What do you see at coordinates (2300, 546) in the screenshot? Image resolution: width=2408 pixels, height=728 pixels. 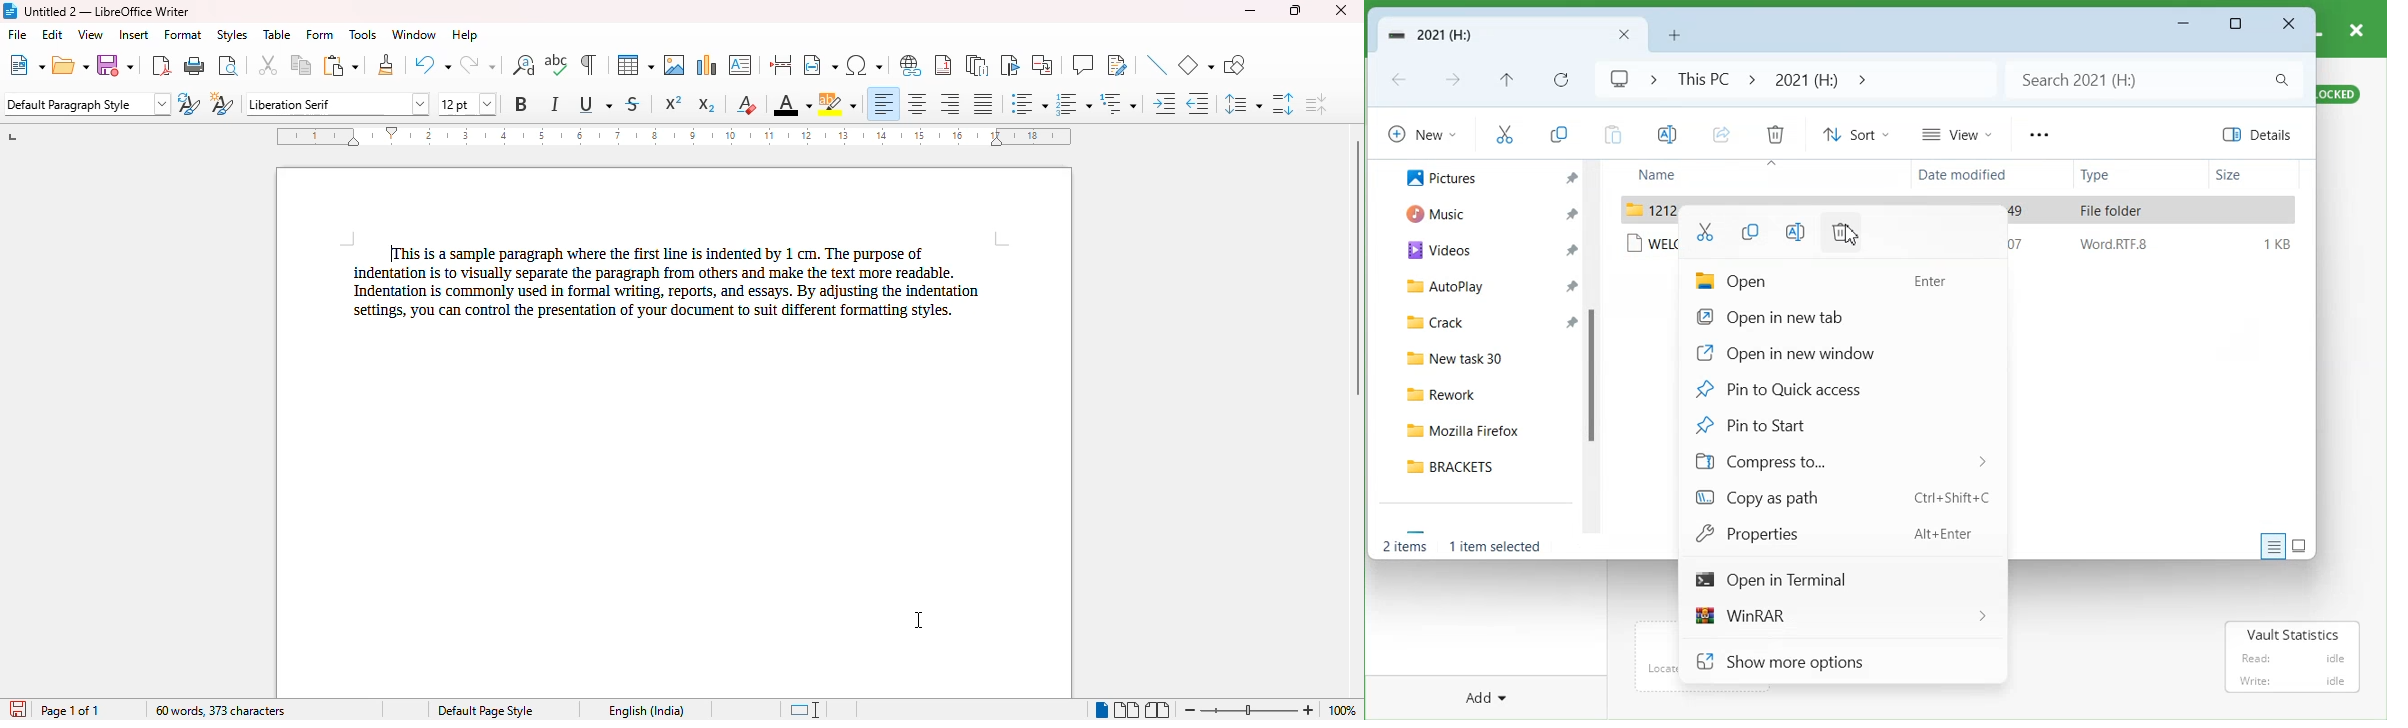 I see `Display item by using large thumbnail` at bounding box center [2300, 546].